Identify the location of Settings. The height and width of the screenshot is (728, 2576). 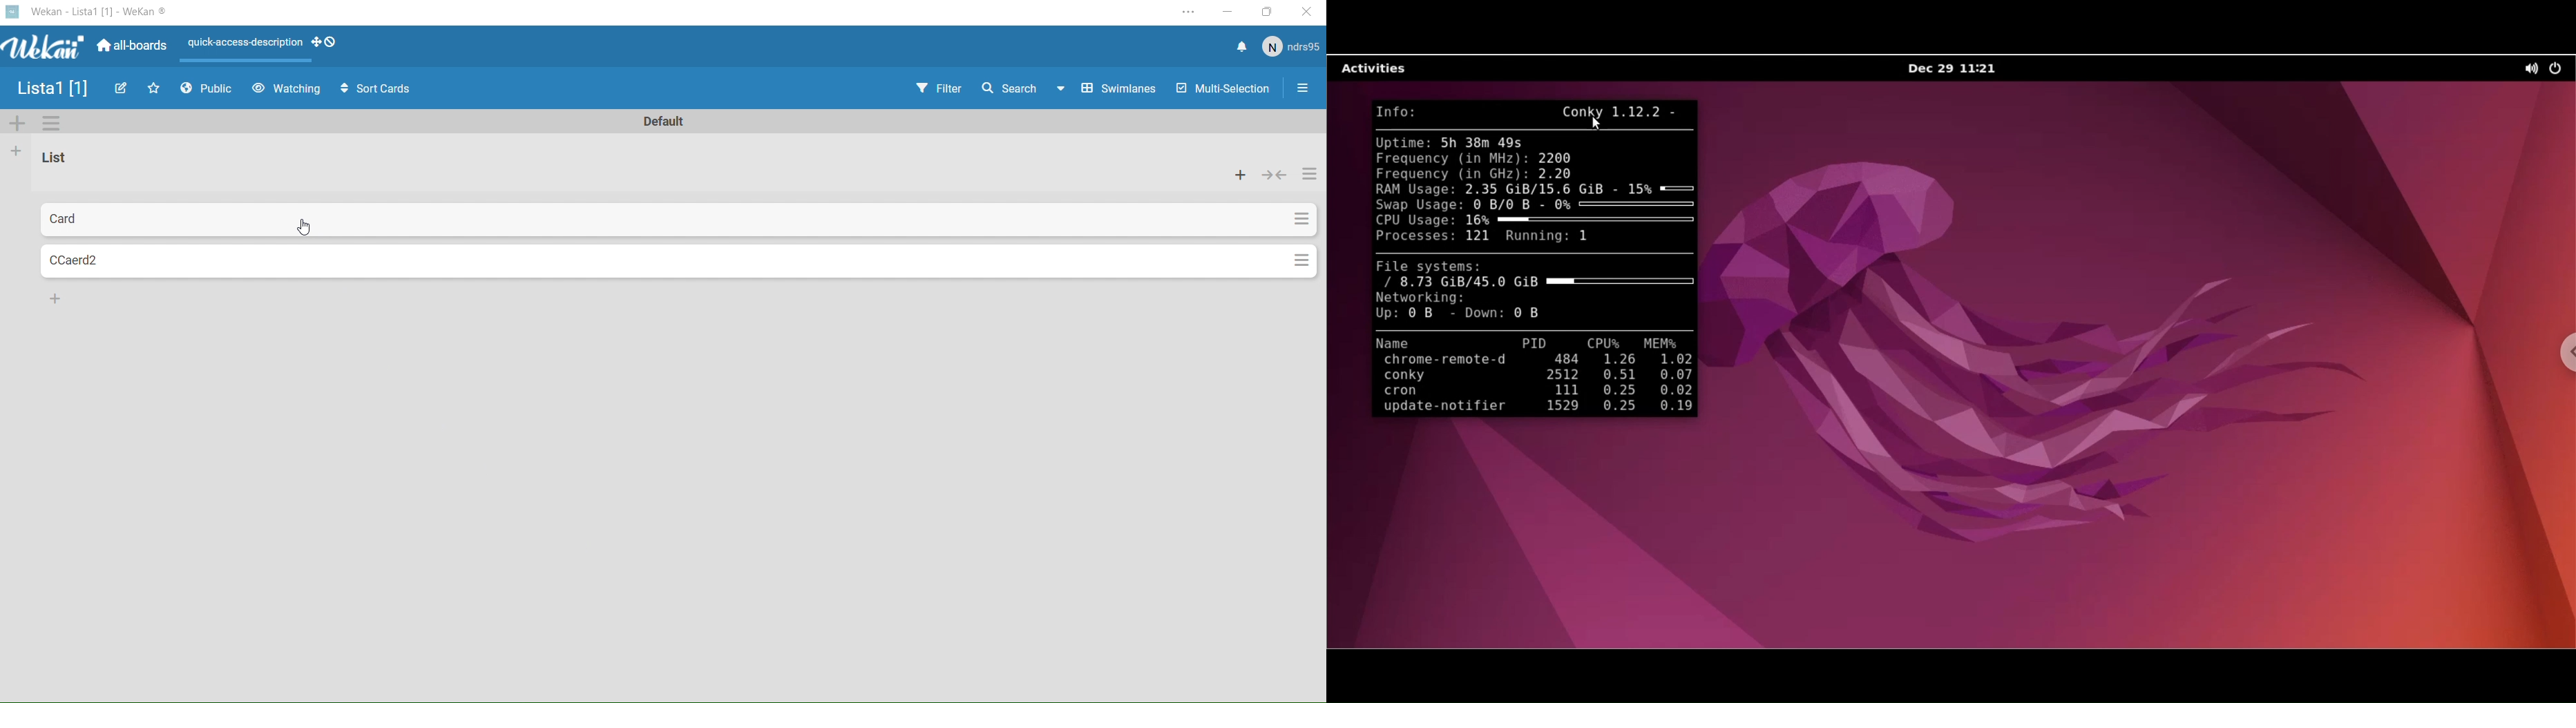
(1298, 220).